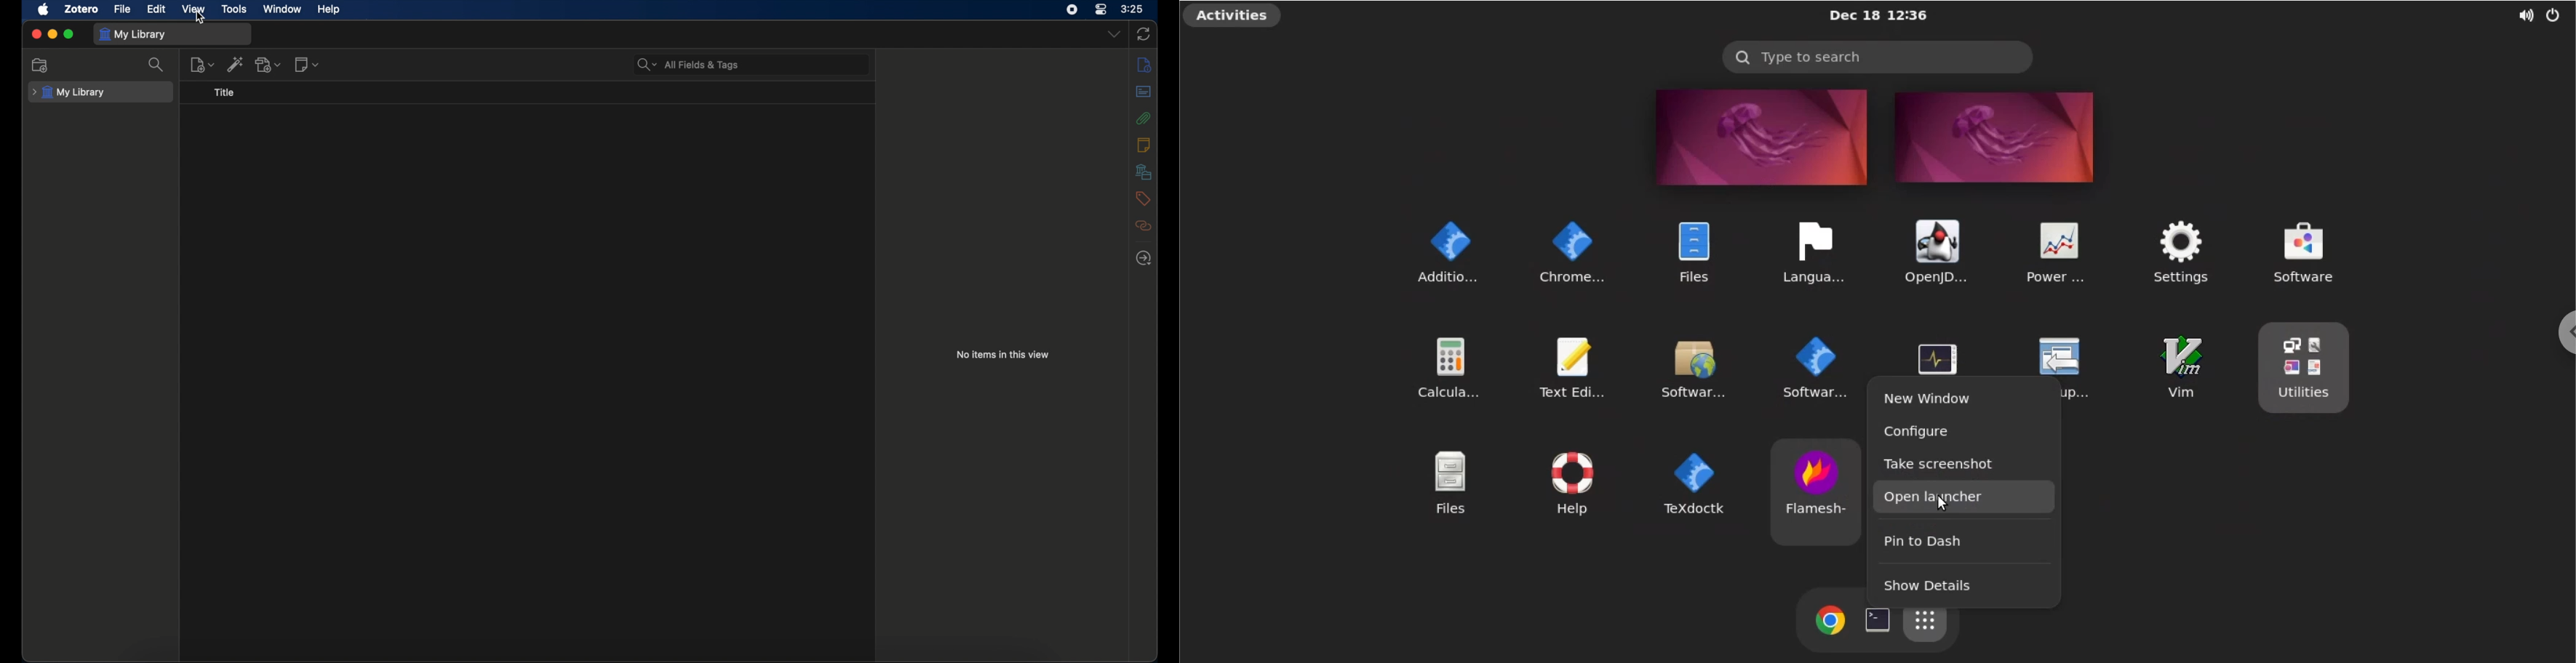 This screenshot has height=672, width=2576. What do you see at coordinates (1003, 354) in the screenshot?
I see `no items in this view` at bounding box center [1003, 354].